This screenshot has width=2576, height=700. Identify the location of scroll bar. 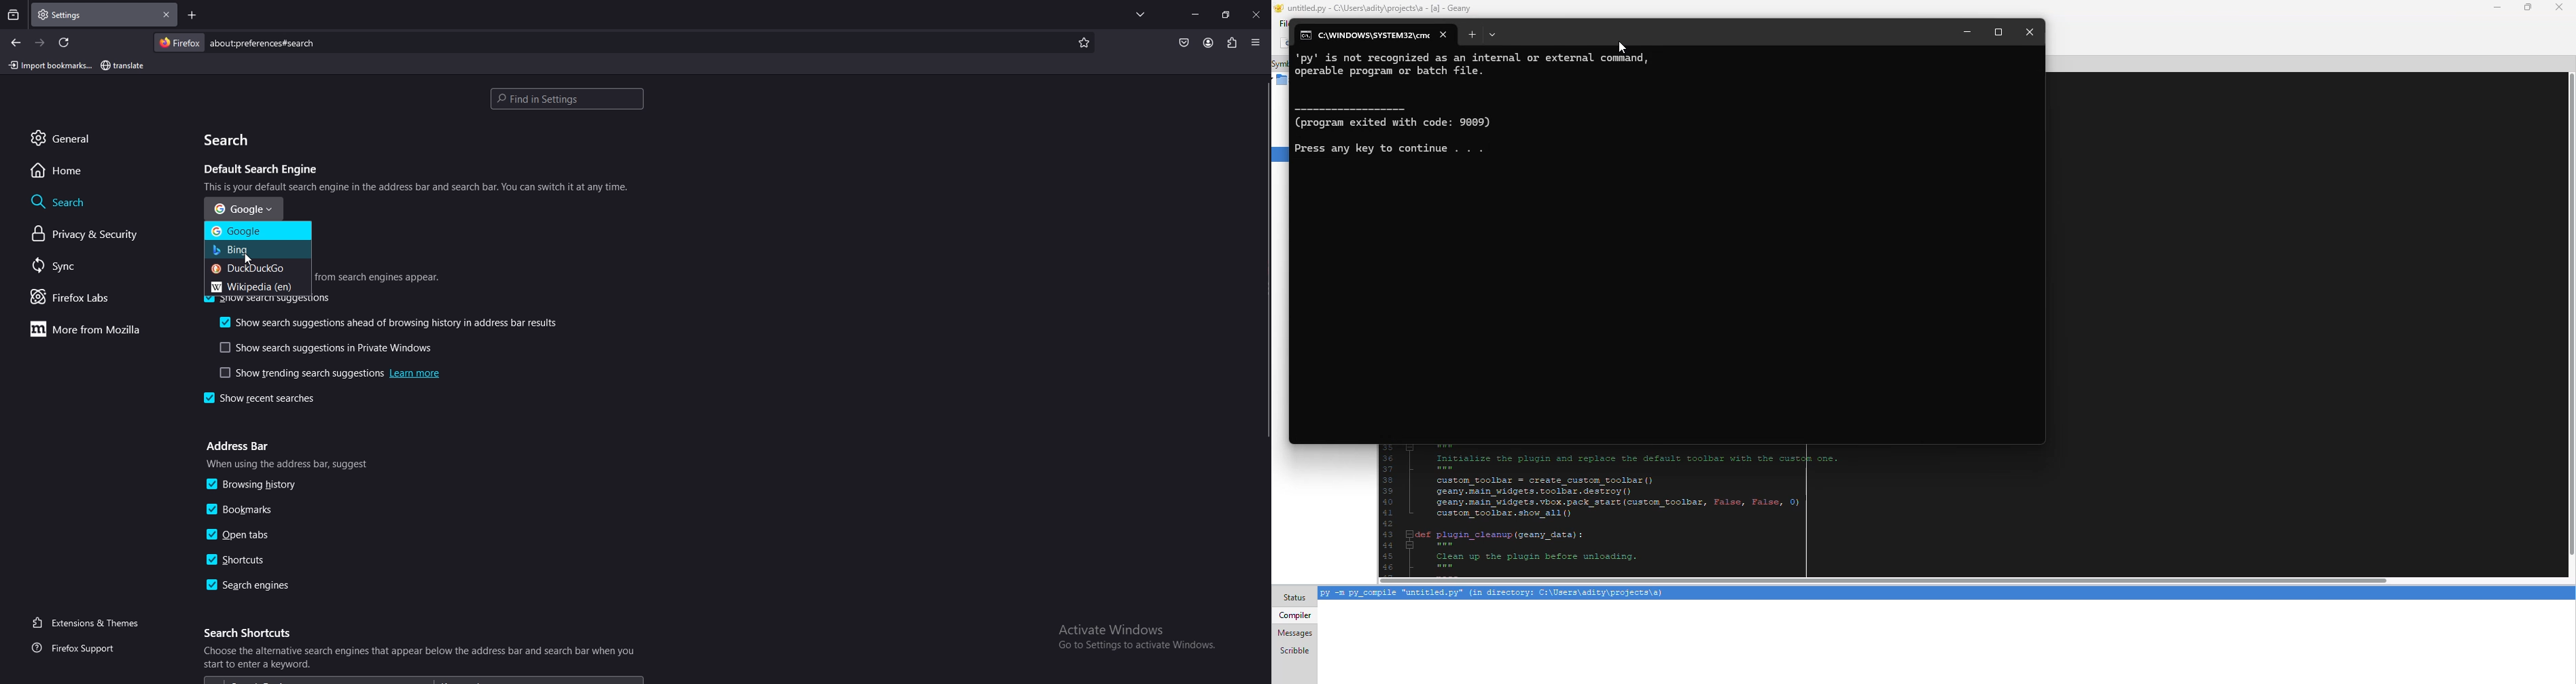
(1264, 257).